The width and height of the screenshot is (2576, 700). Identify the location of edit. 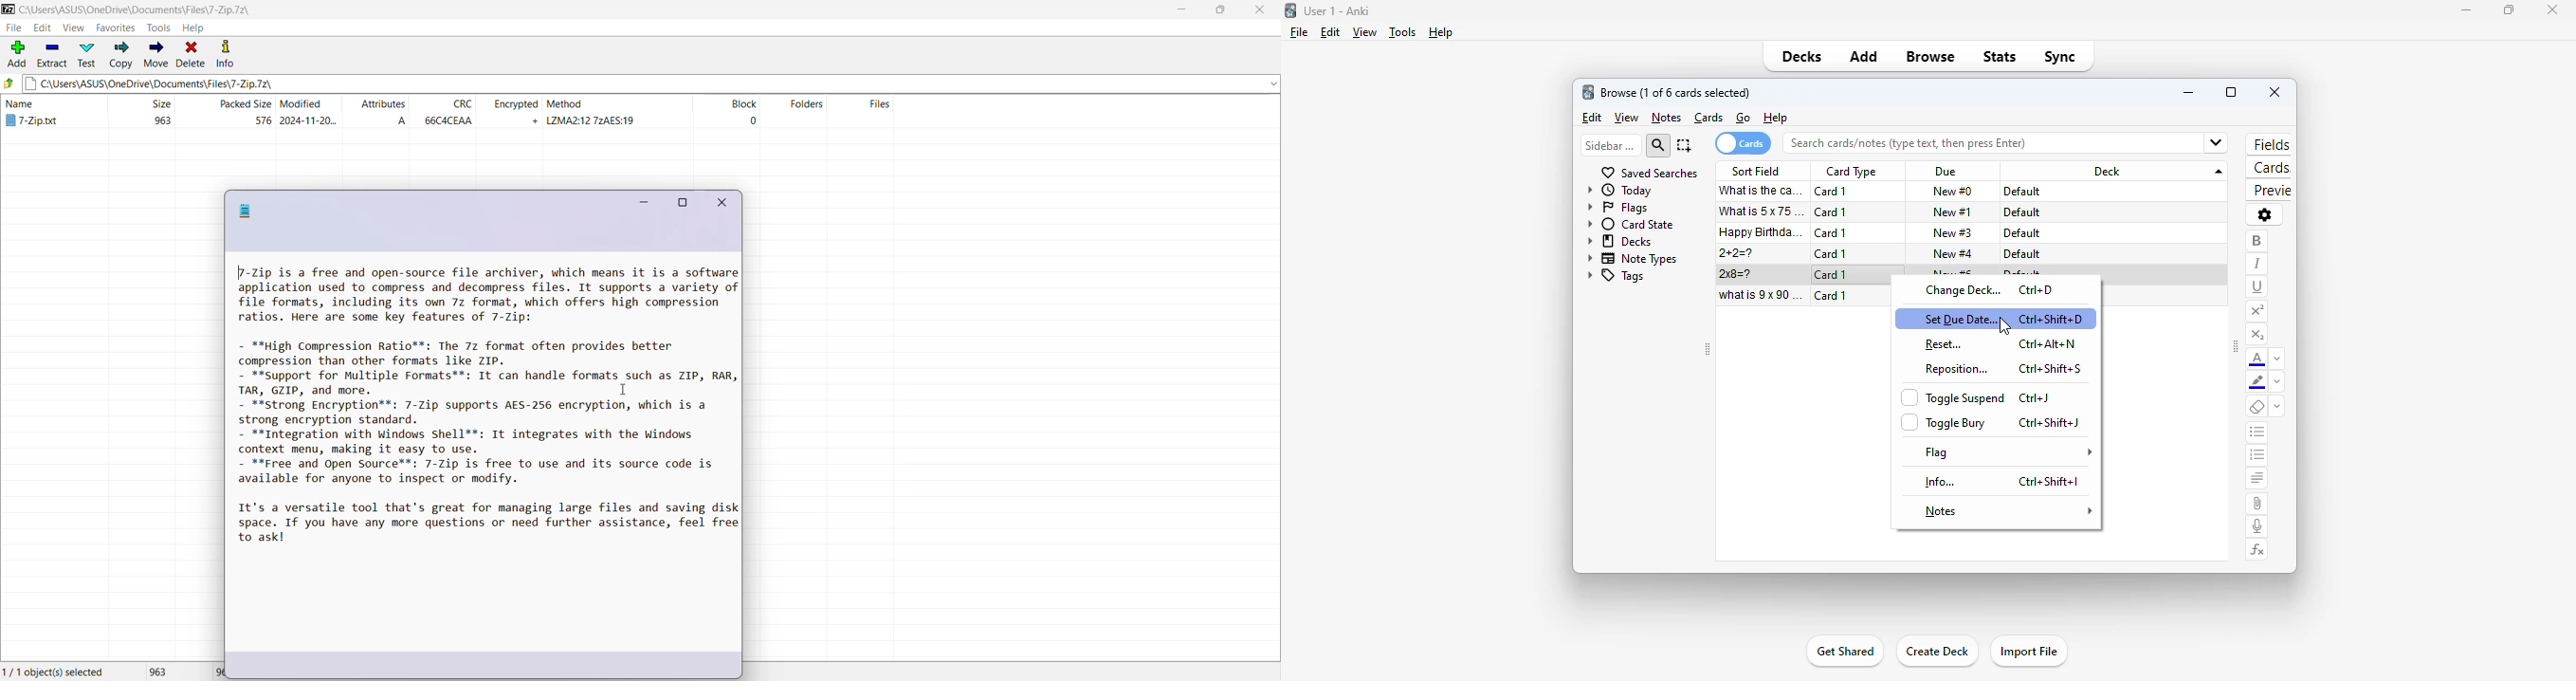
(1591, 118).